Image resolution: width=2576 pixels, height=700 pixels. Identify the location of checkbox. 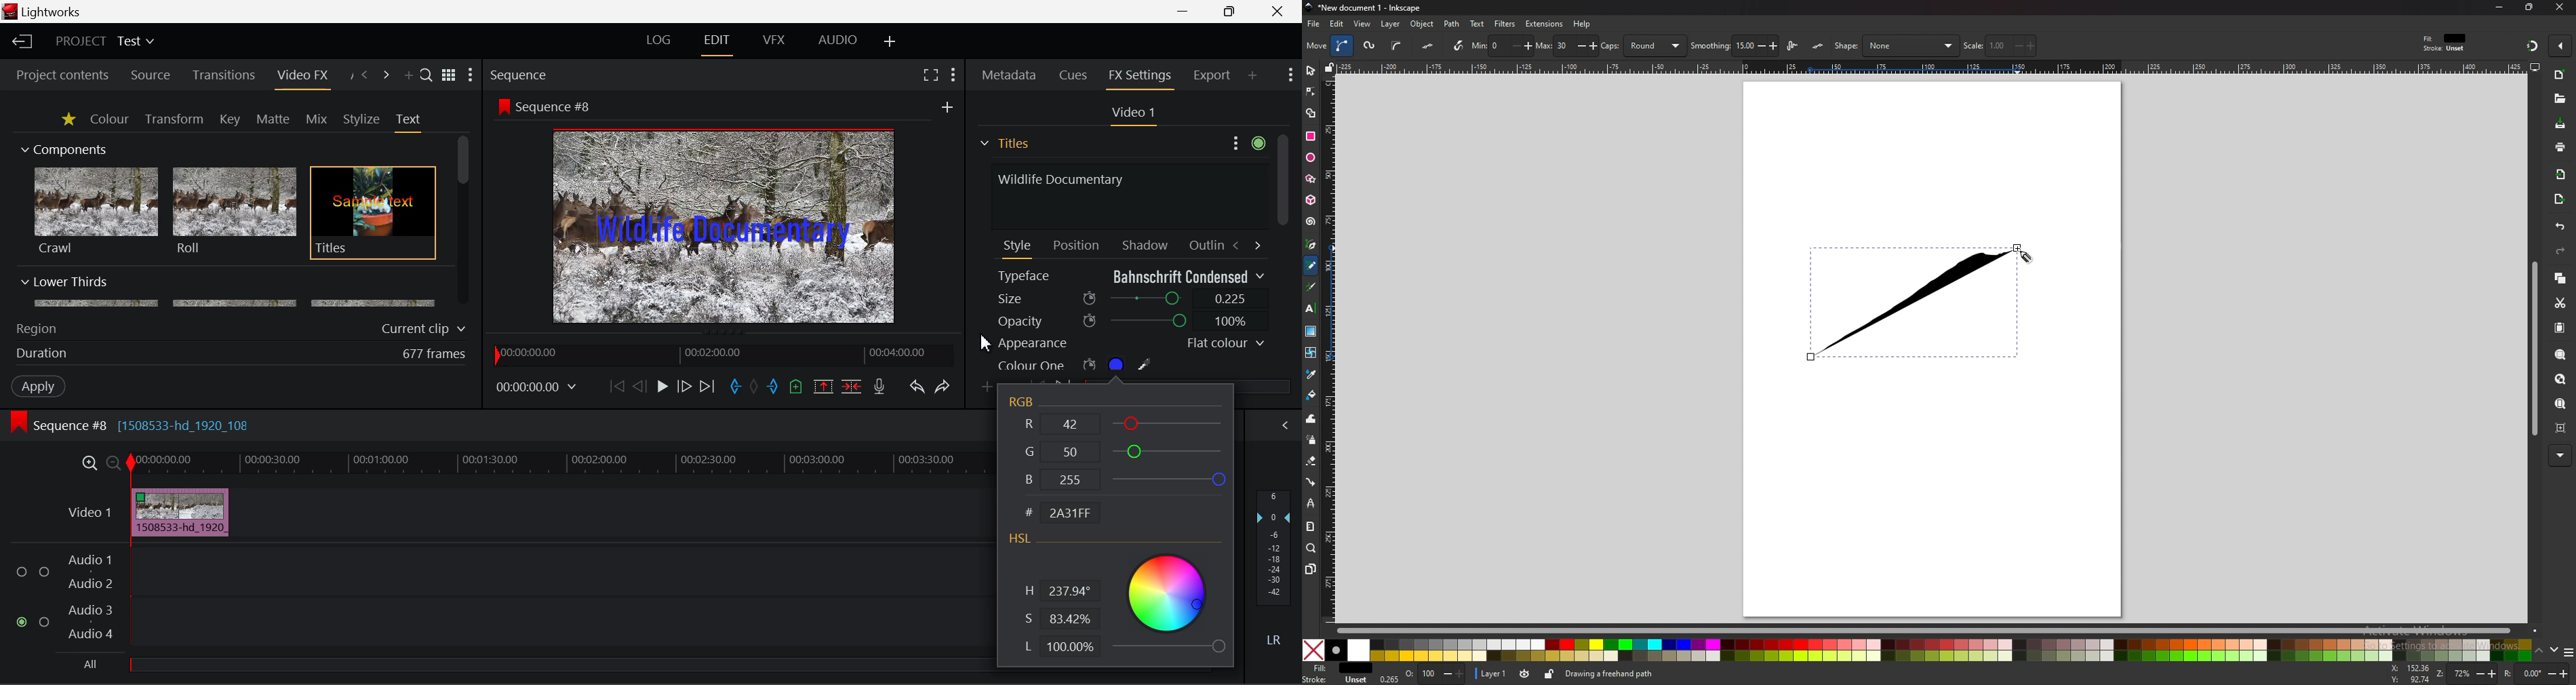
(24, 572).